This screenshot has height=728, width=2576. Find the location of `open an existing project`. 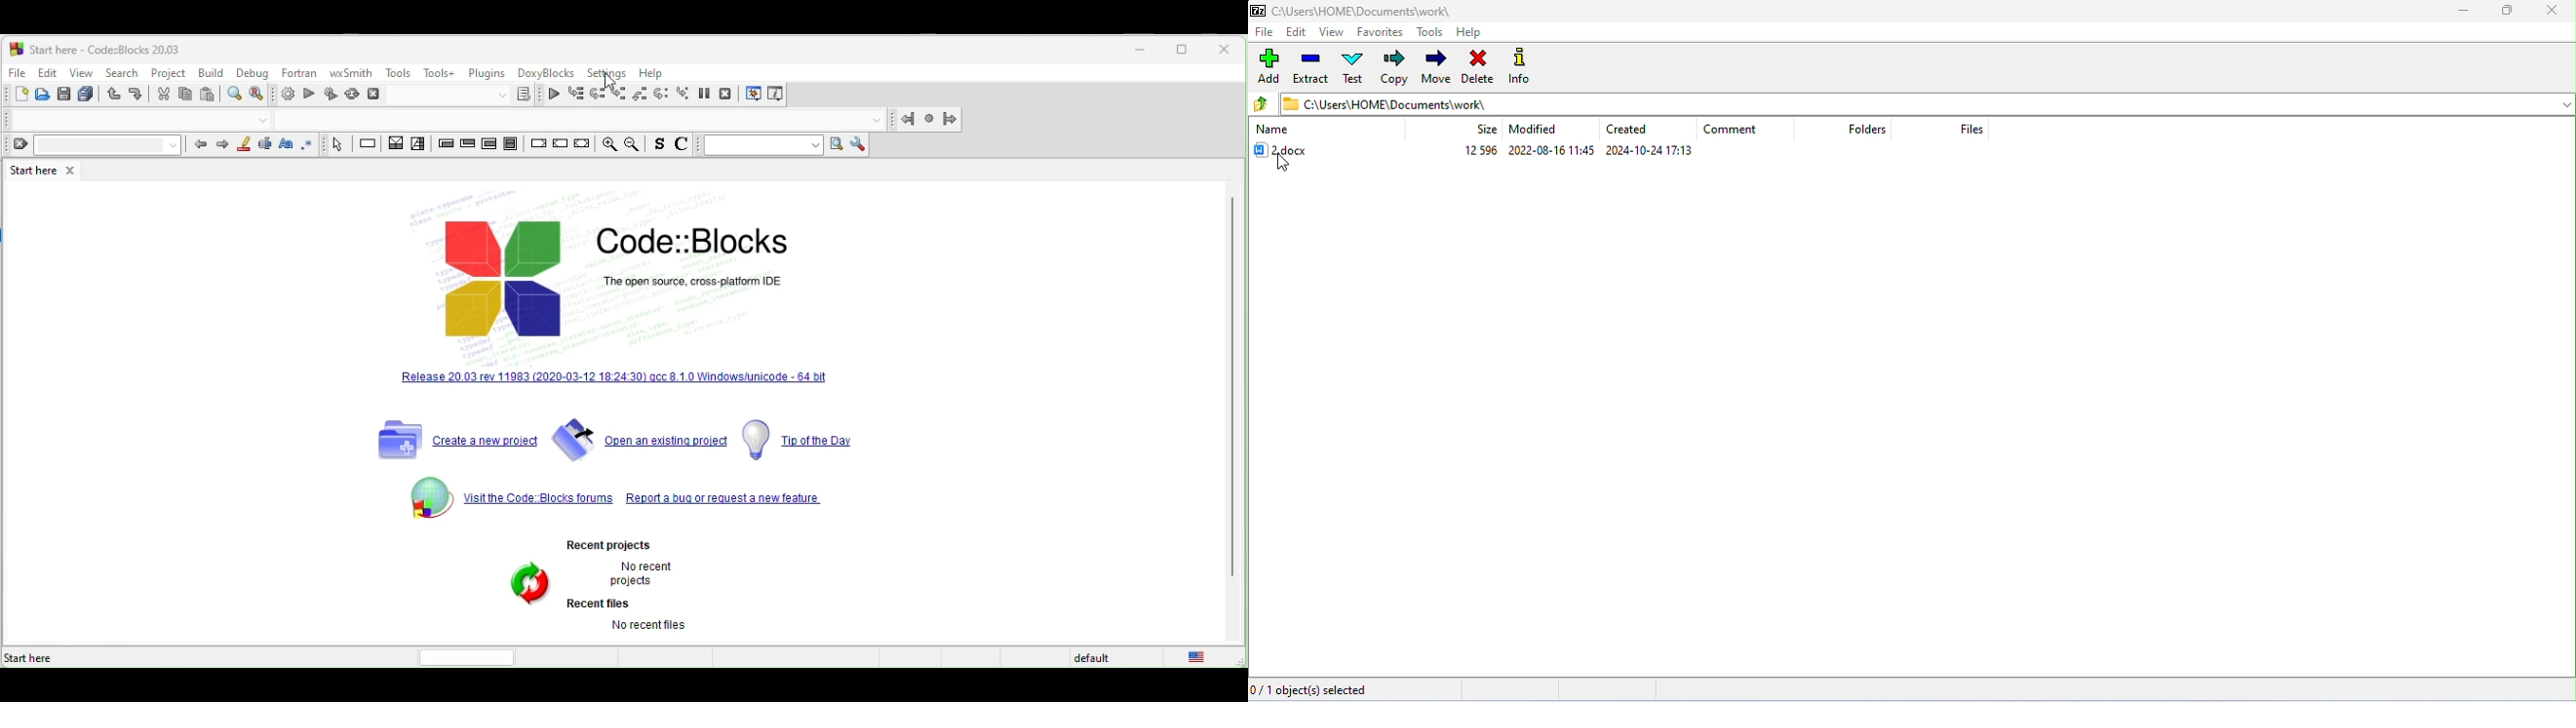

open an existing project is located at coordinates (643, 441).